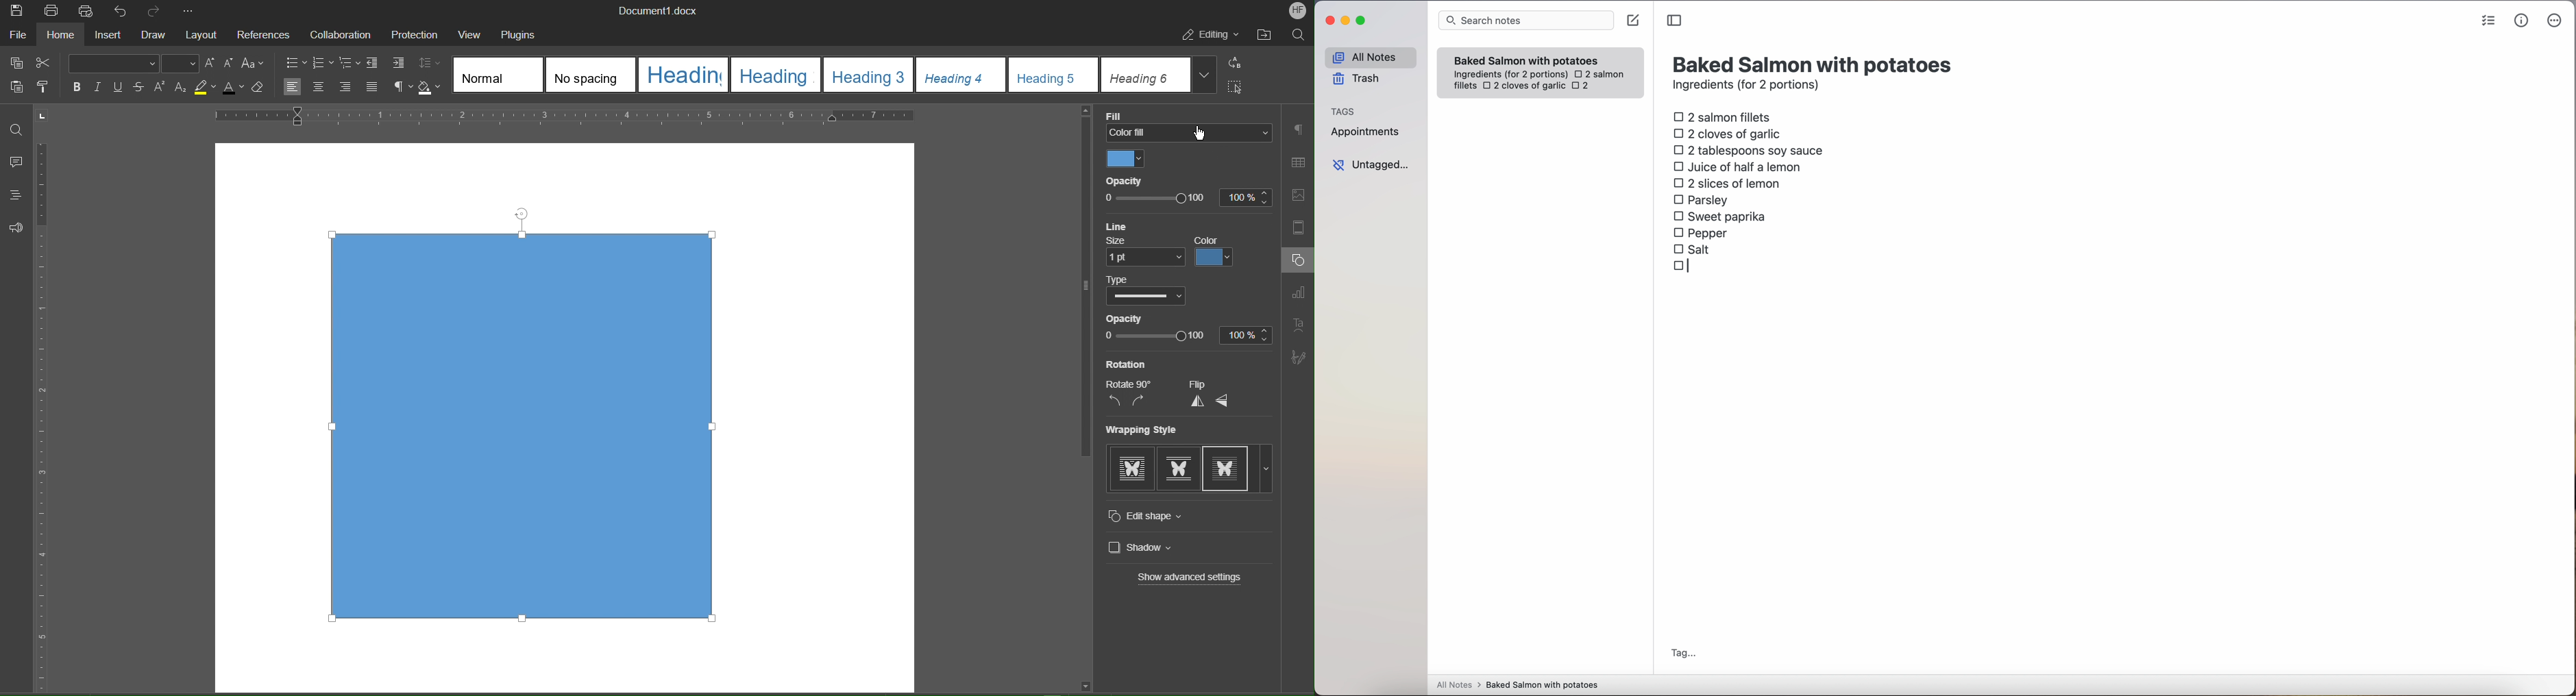 The image size is (2576, 700). What do you see at coordinates (474, 34) in the screenshot?
I see `View ` at bounding box center [474, 34].